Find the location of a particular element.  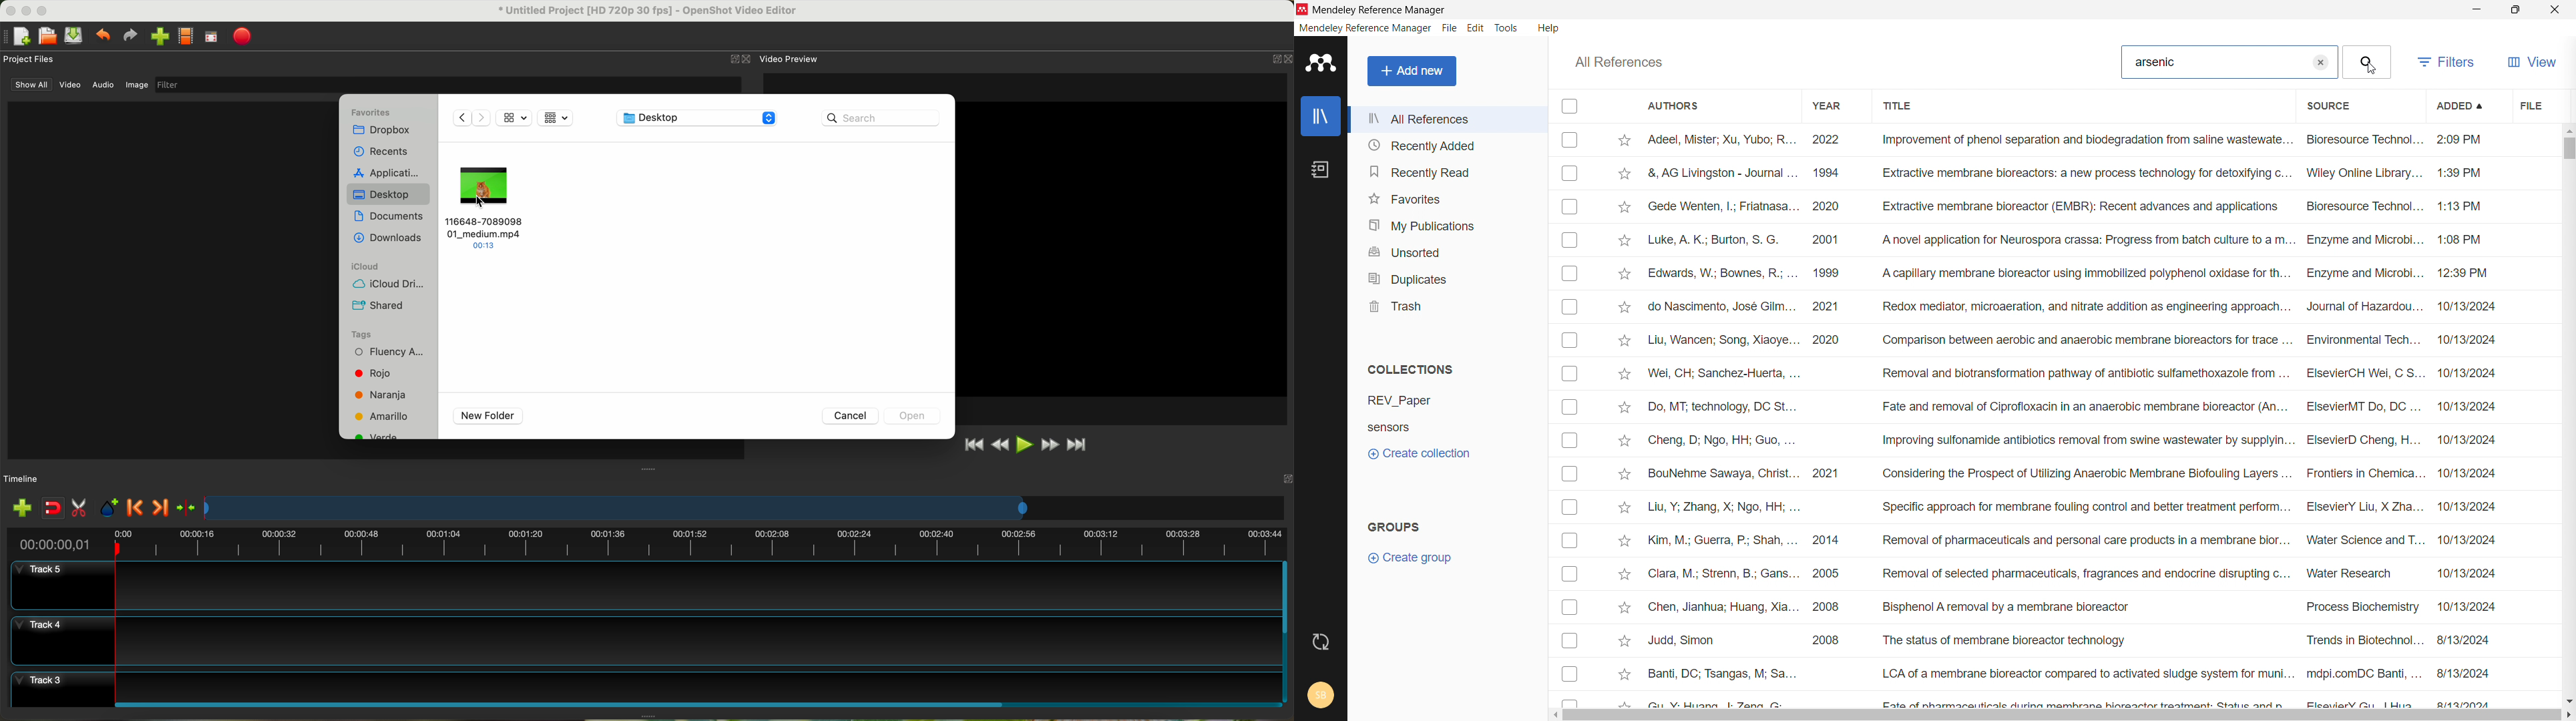

logo is located at coordinates (1321, 62).